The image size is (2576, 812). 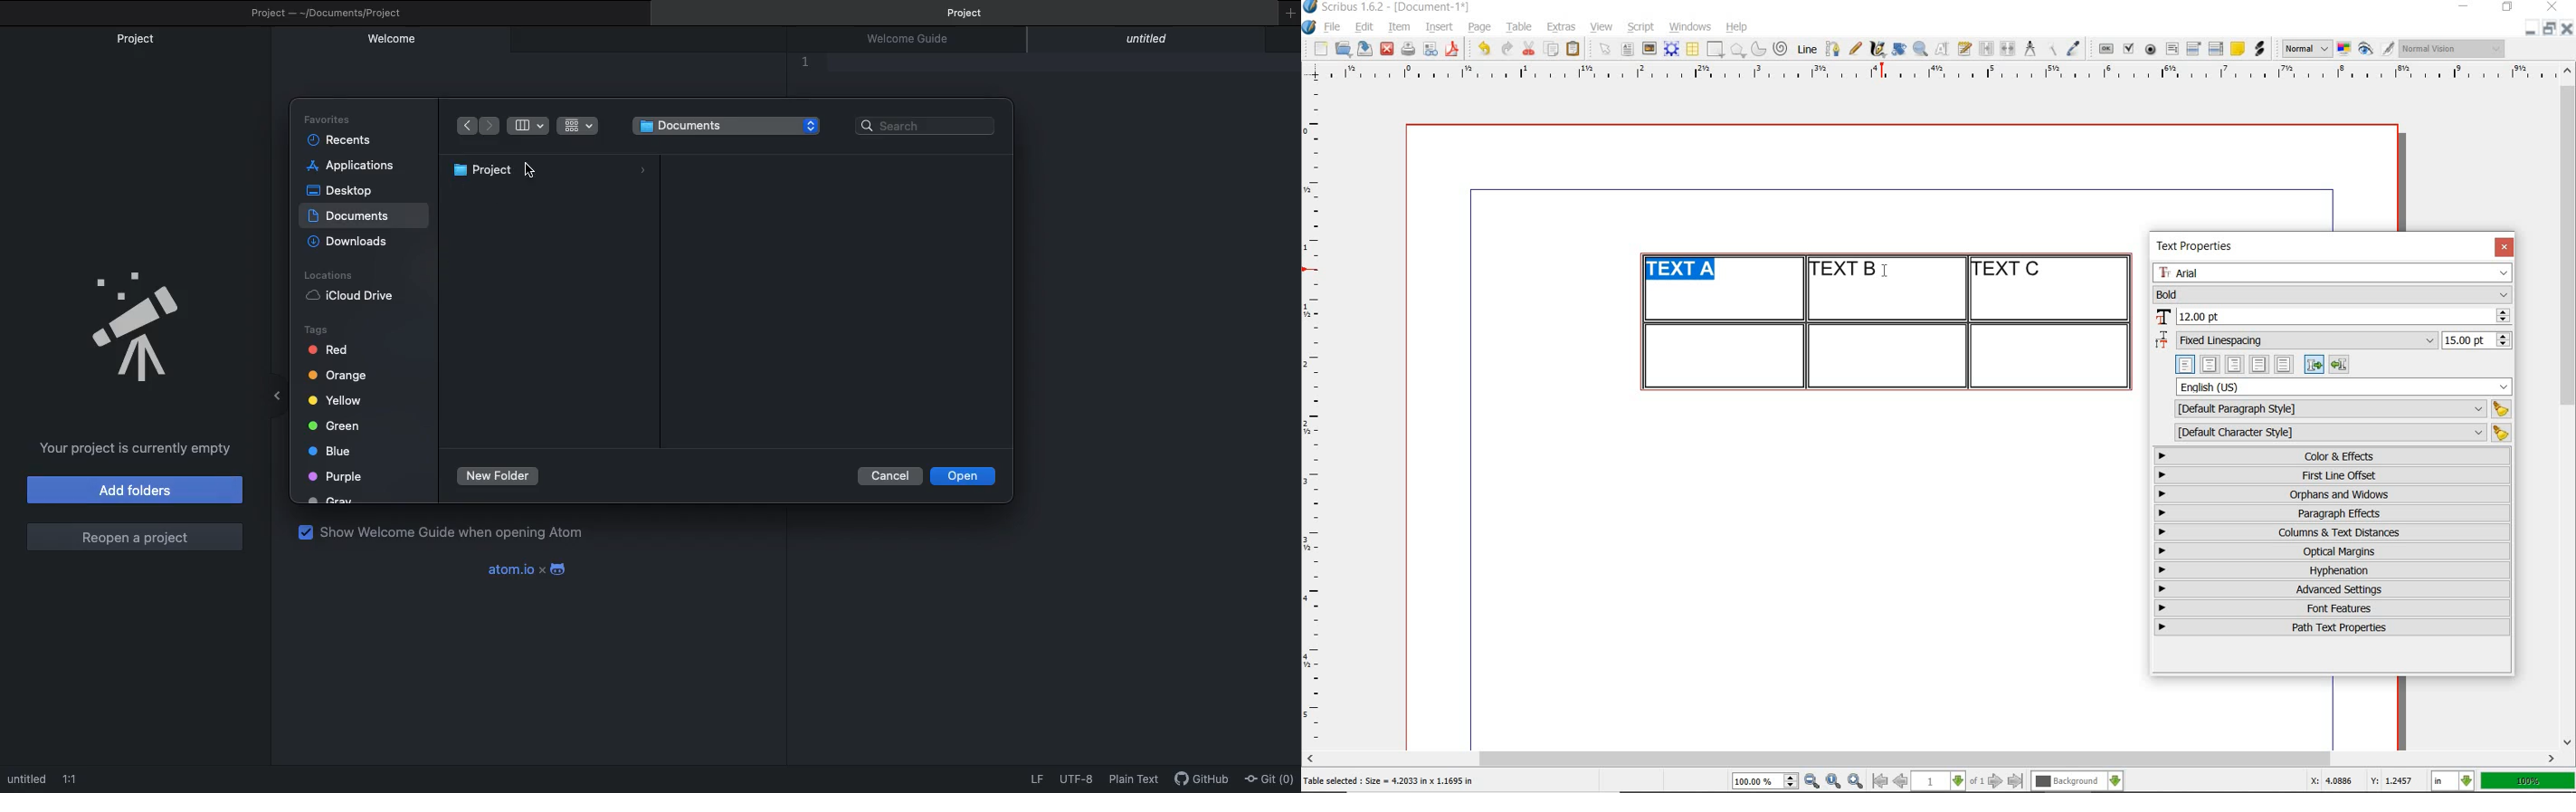 What do you see at coordinates (345, 140) in the screenshot?
I see `Recents` at bounding box center [345, 140].